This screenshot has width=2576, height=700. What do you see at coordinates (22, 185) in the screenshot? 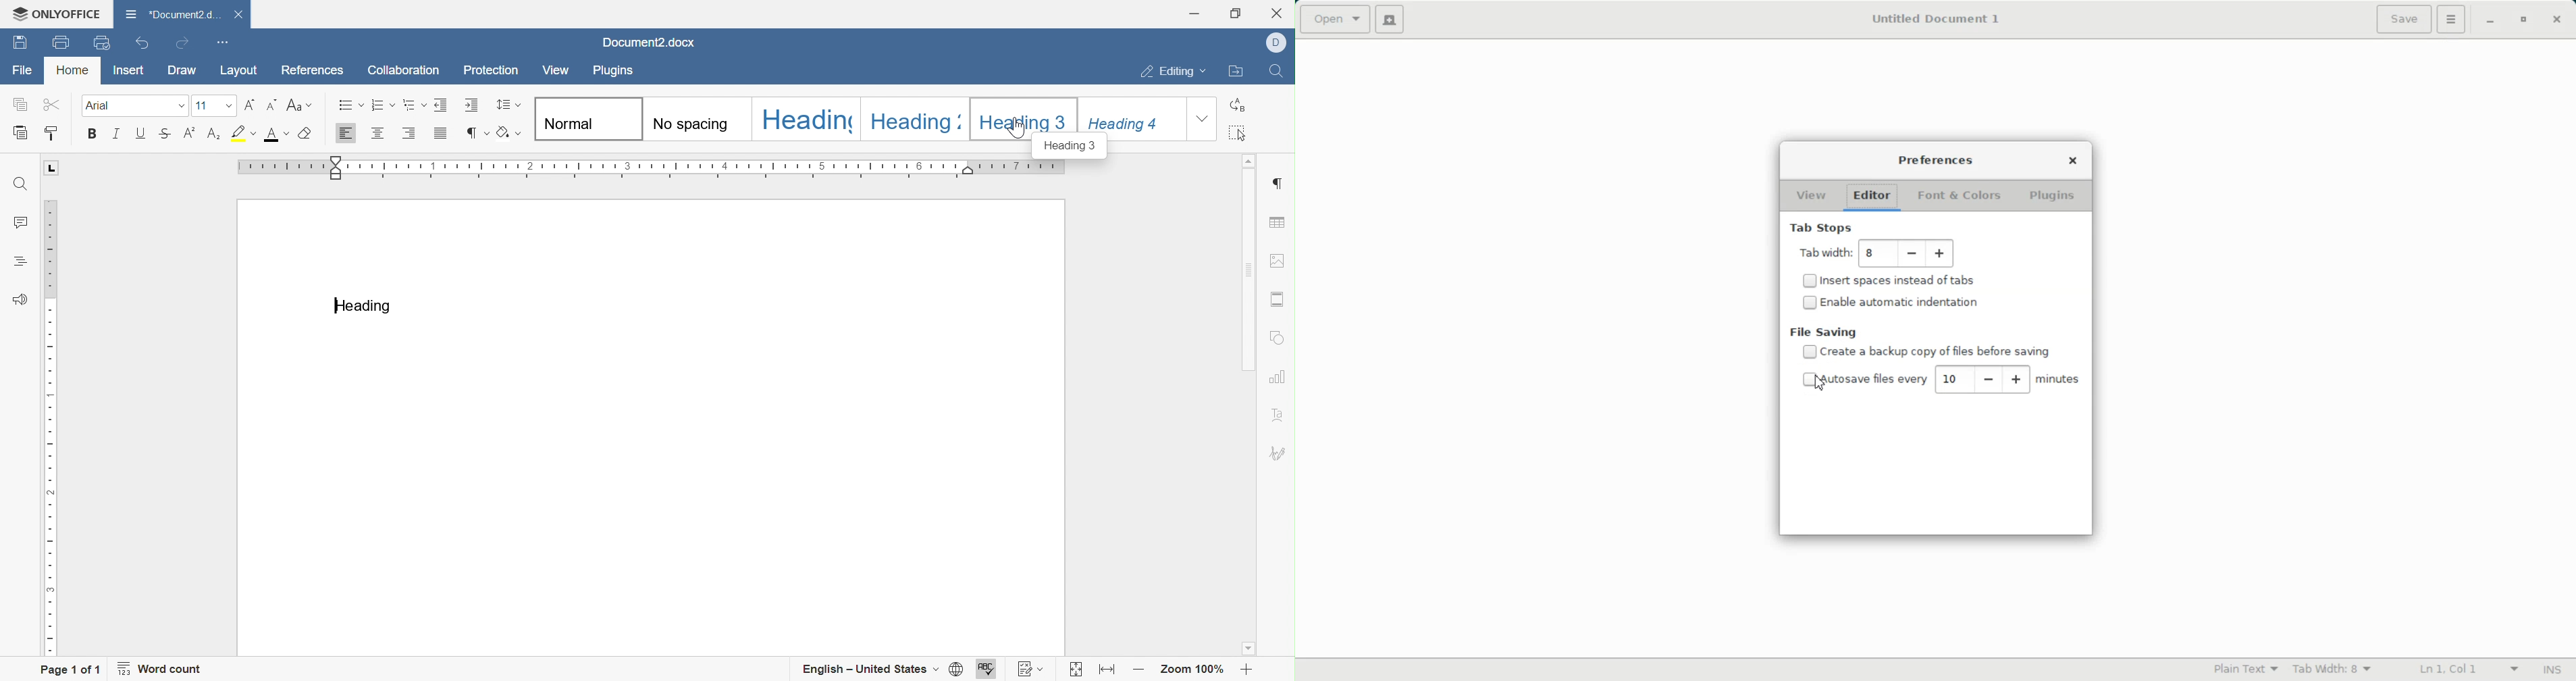
I see `Find` at bounding box center [22, 185].